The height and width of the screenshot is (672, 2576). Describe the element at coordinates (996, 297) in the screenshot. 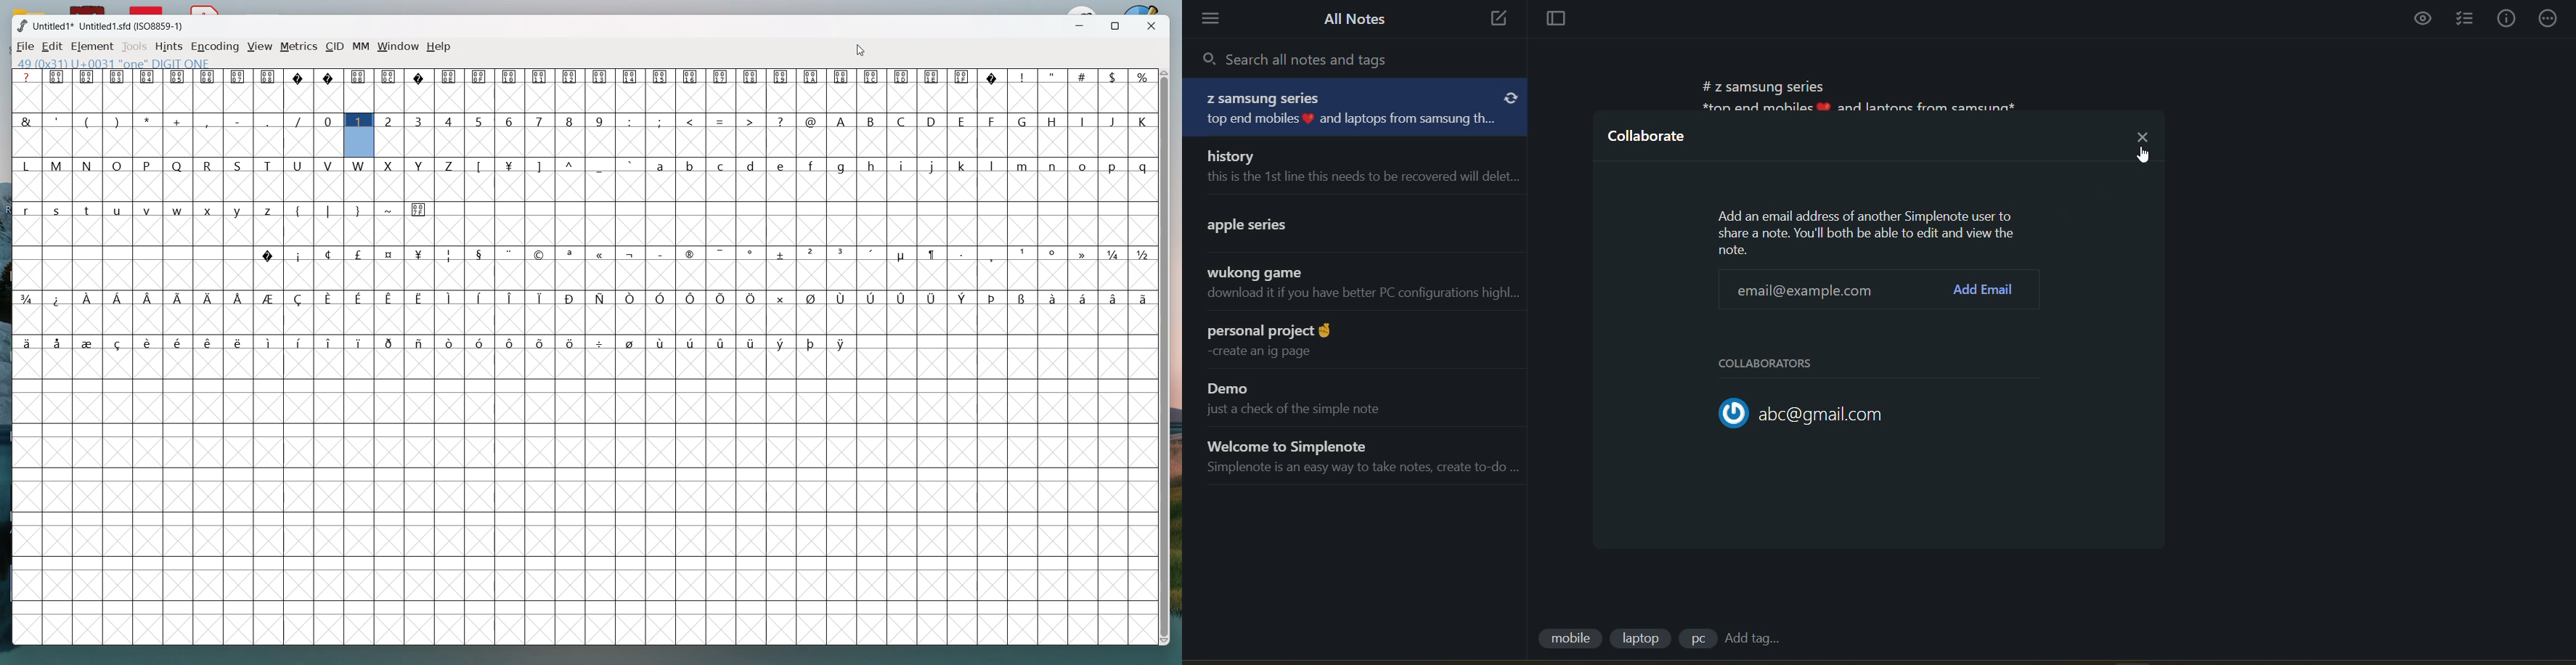

I see `symbol` at that location.